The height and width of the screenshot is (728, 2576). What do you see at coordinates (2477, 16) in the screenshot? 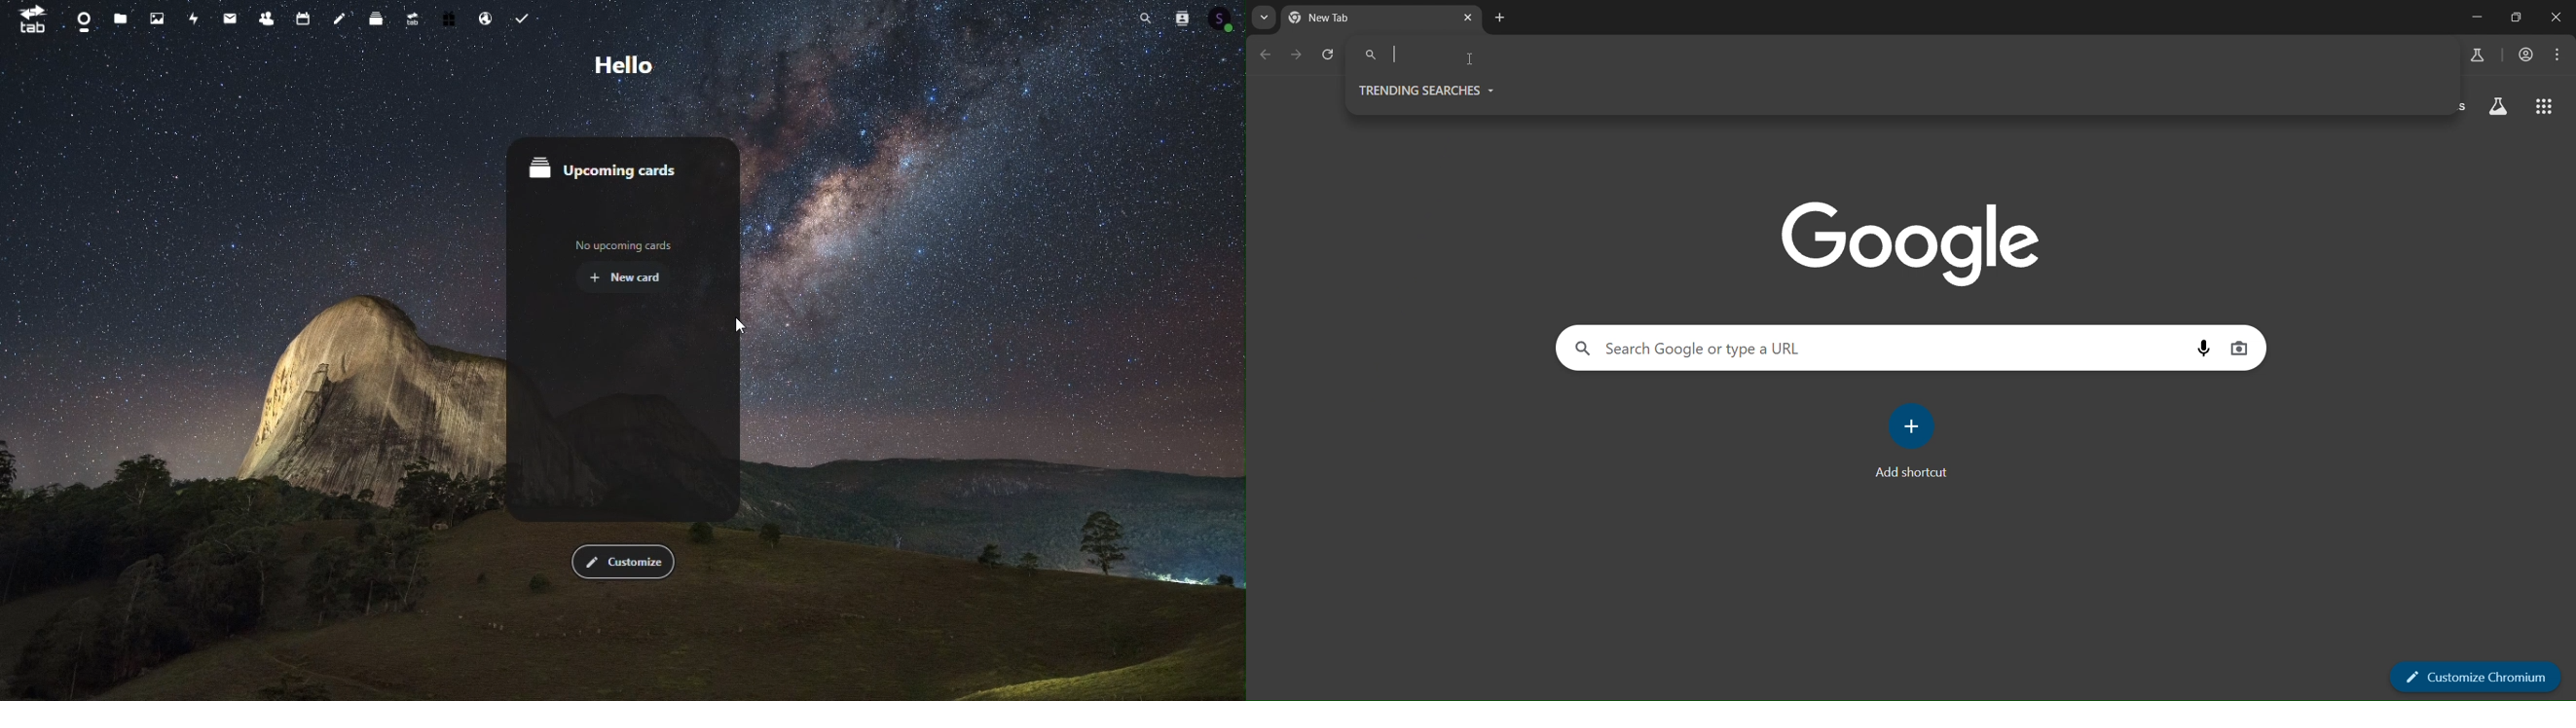
I see `minimize` at bounding box center [2477, 16].